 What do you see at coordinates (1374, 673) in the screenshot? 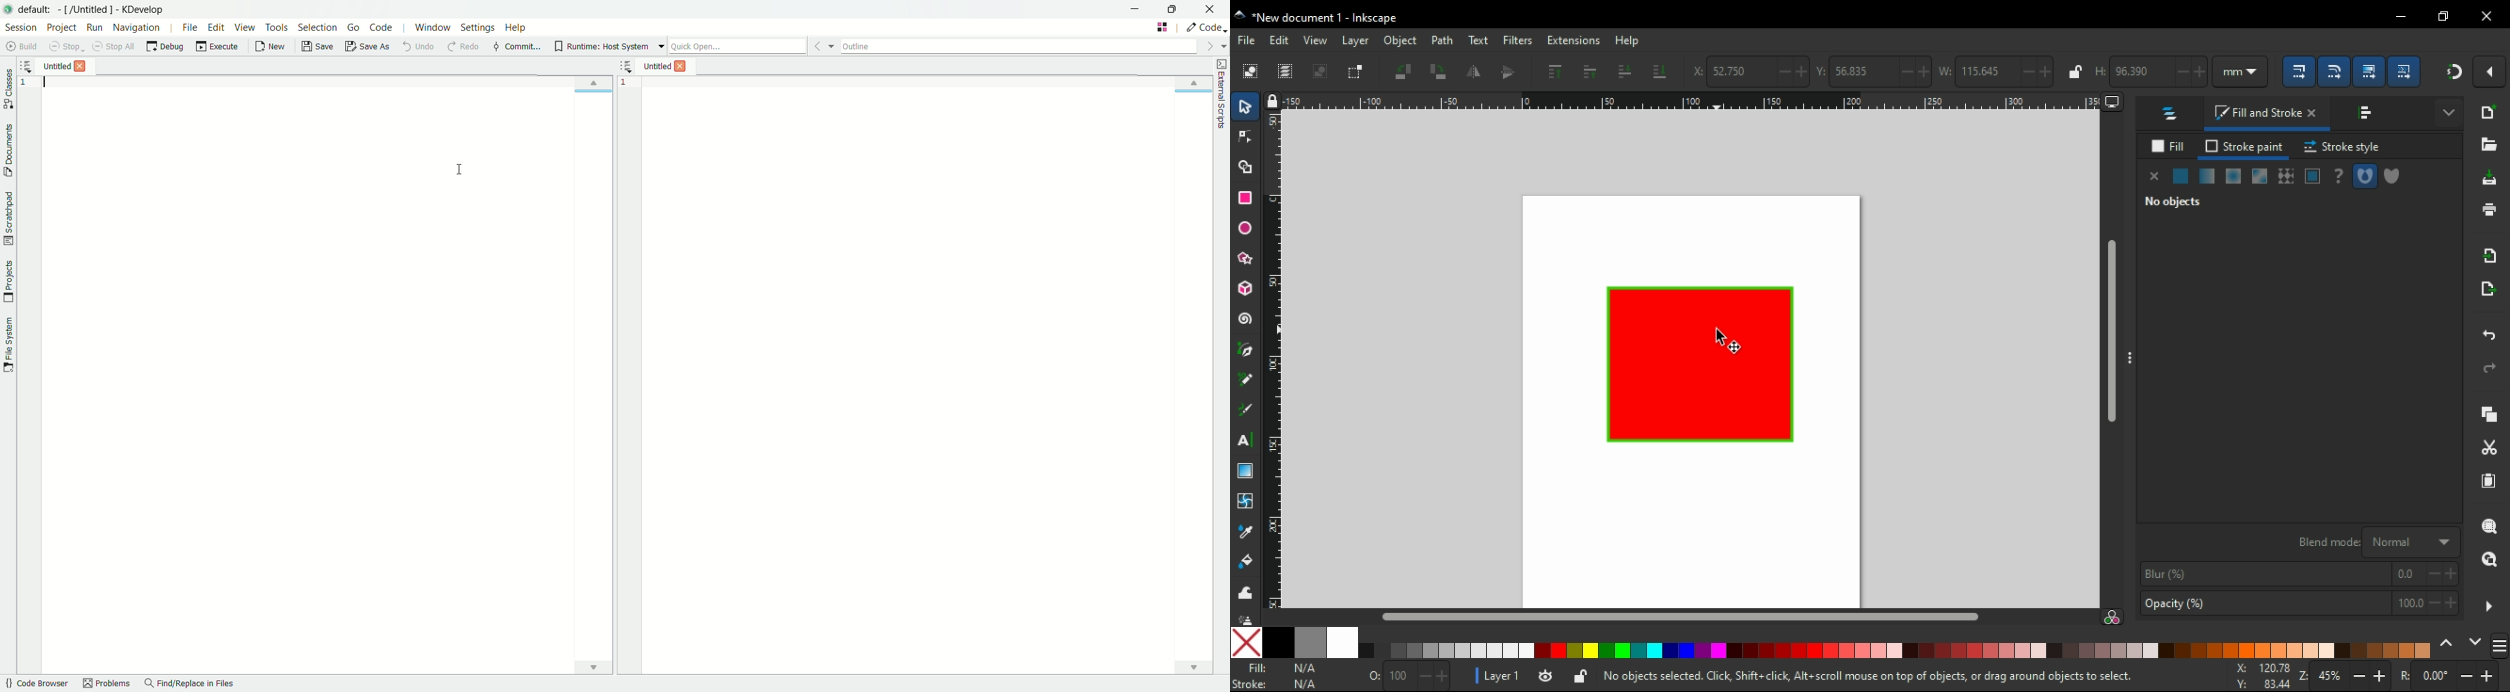
I see `0` at bounding box center [1374, 673].